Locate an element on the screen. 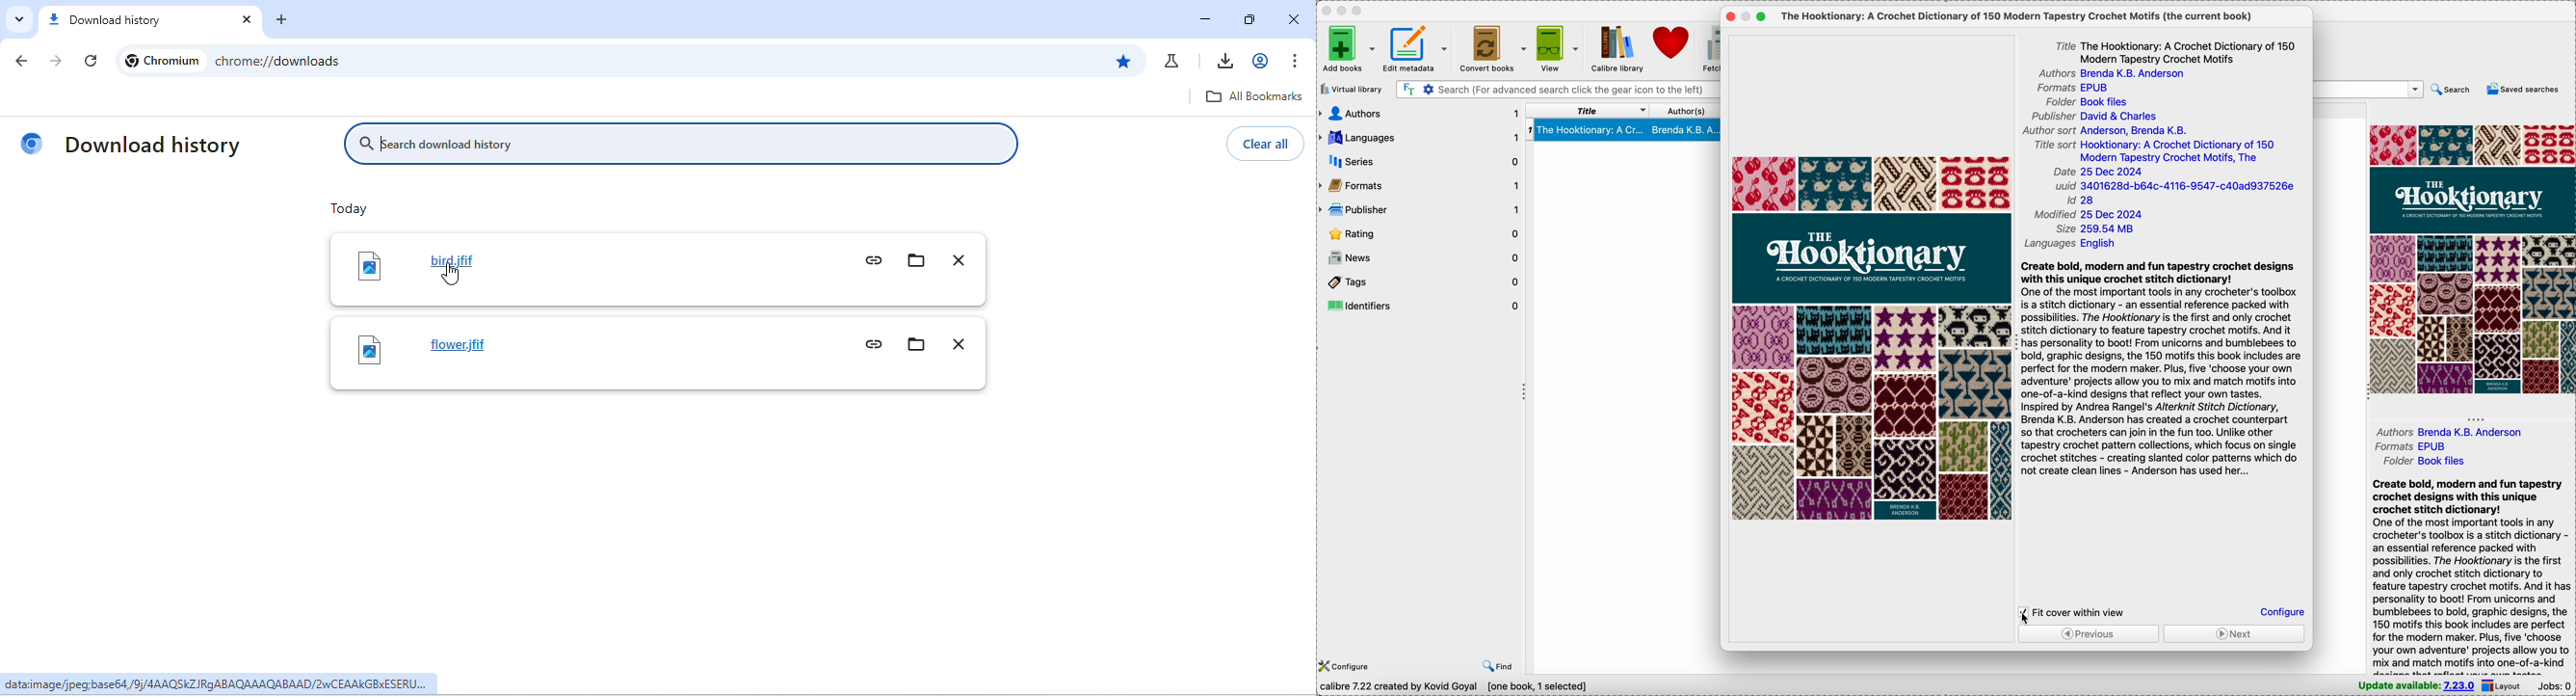 This screenshot has width=2576, height=700. bird.jfif is located at coordinates (460, 261).